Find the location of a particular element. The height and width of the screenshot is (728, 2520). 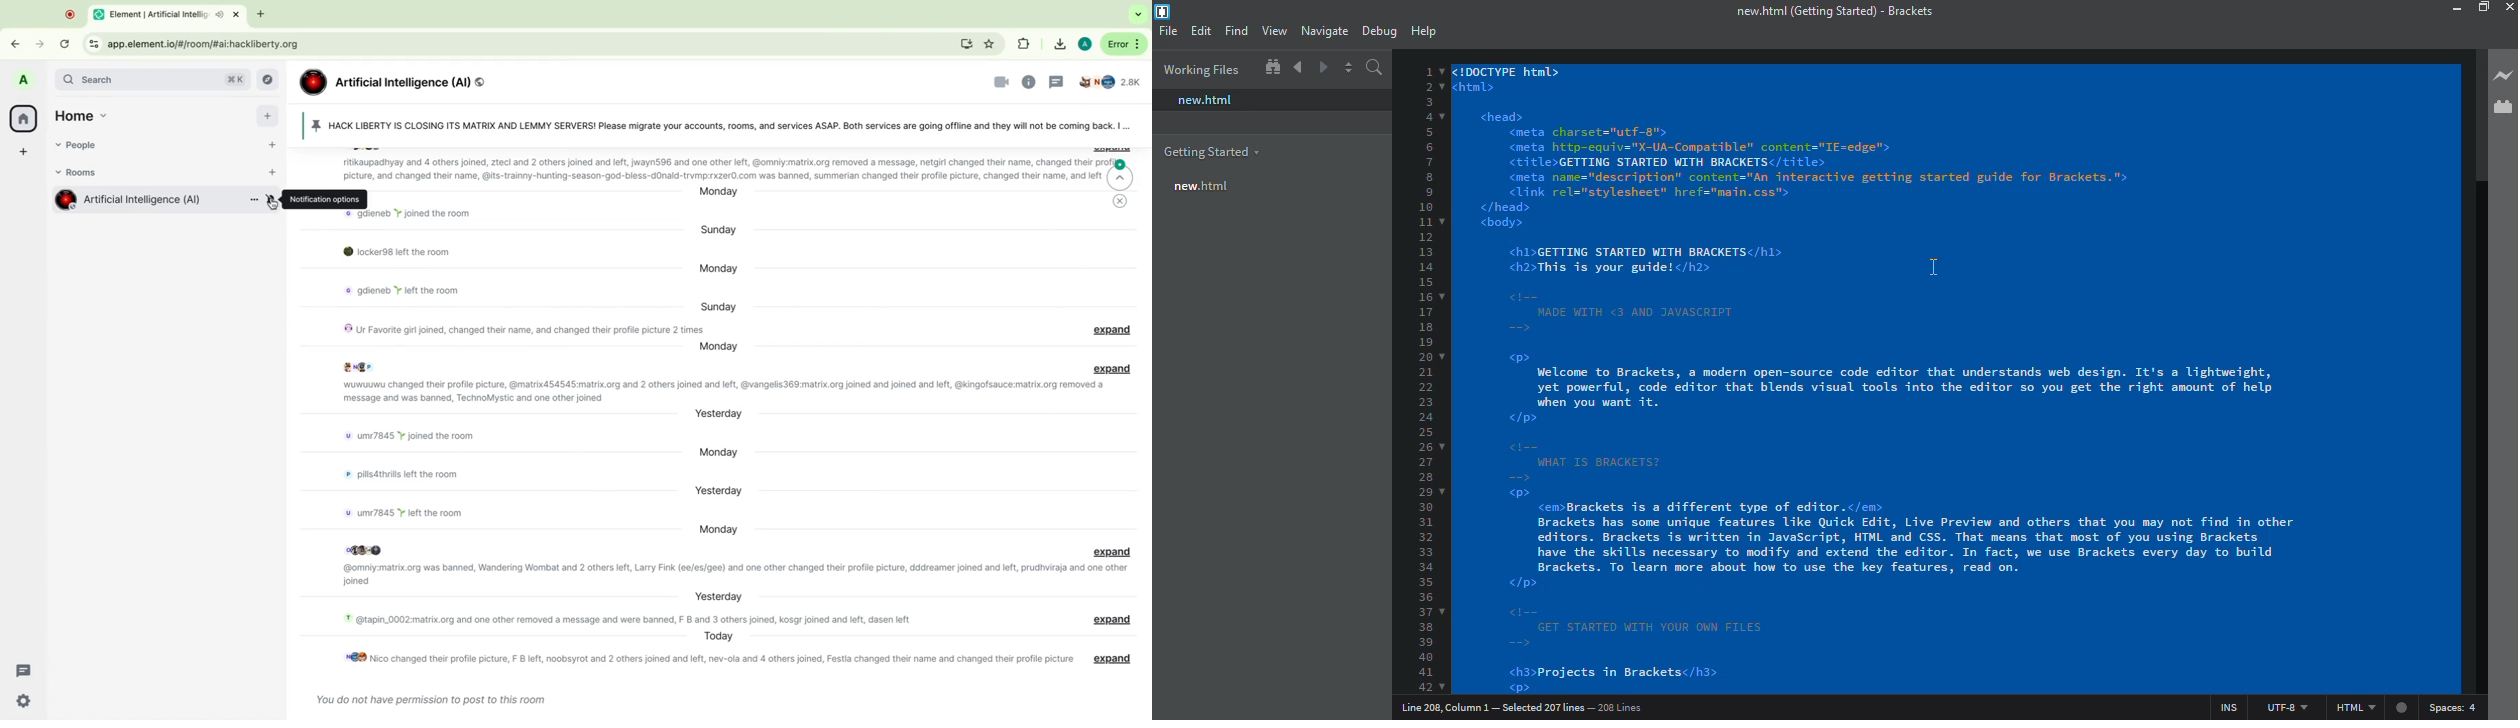

day is located at coordinates (719, 451).